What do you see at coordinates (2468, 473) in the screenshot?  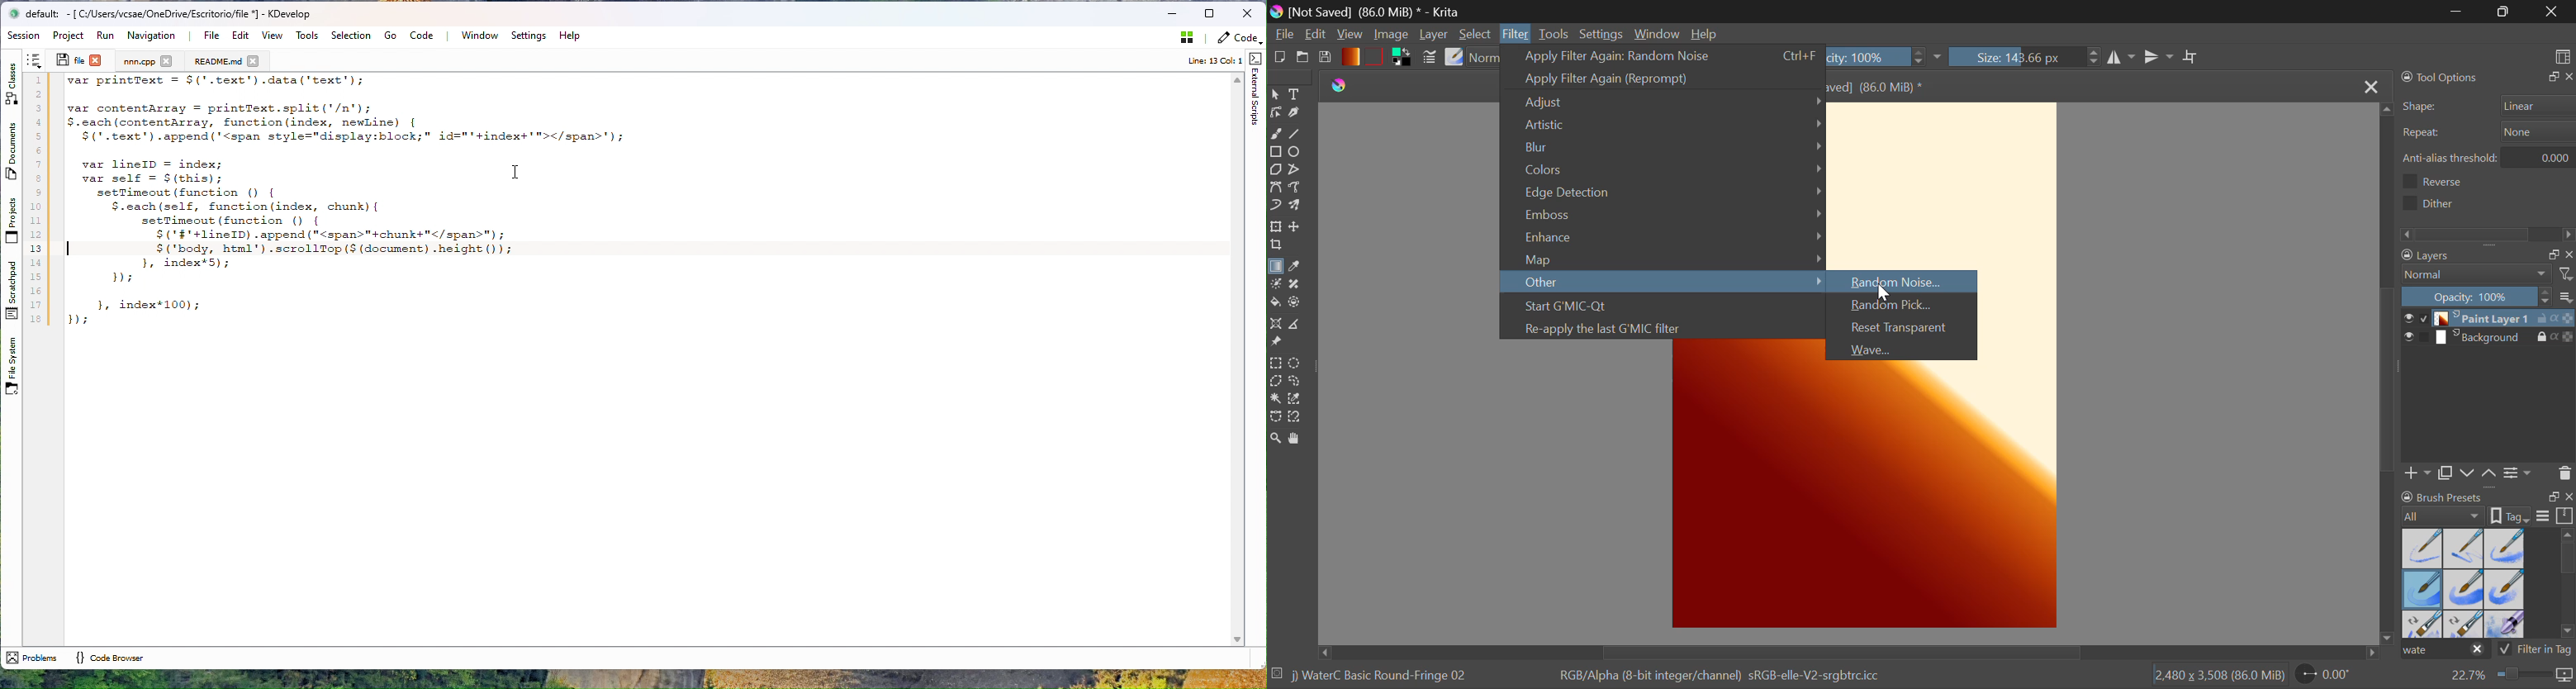 I see `move down` at bounding box center [2468, 473].